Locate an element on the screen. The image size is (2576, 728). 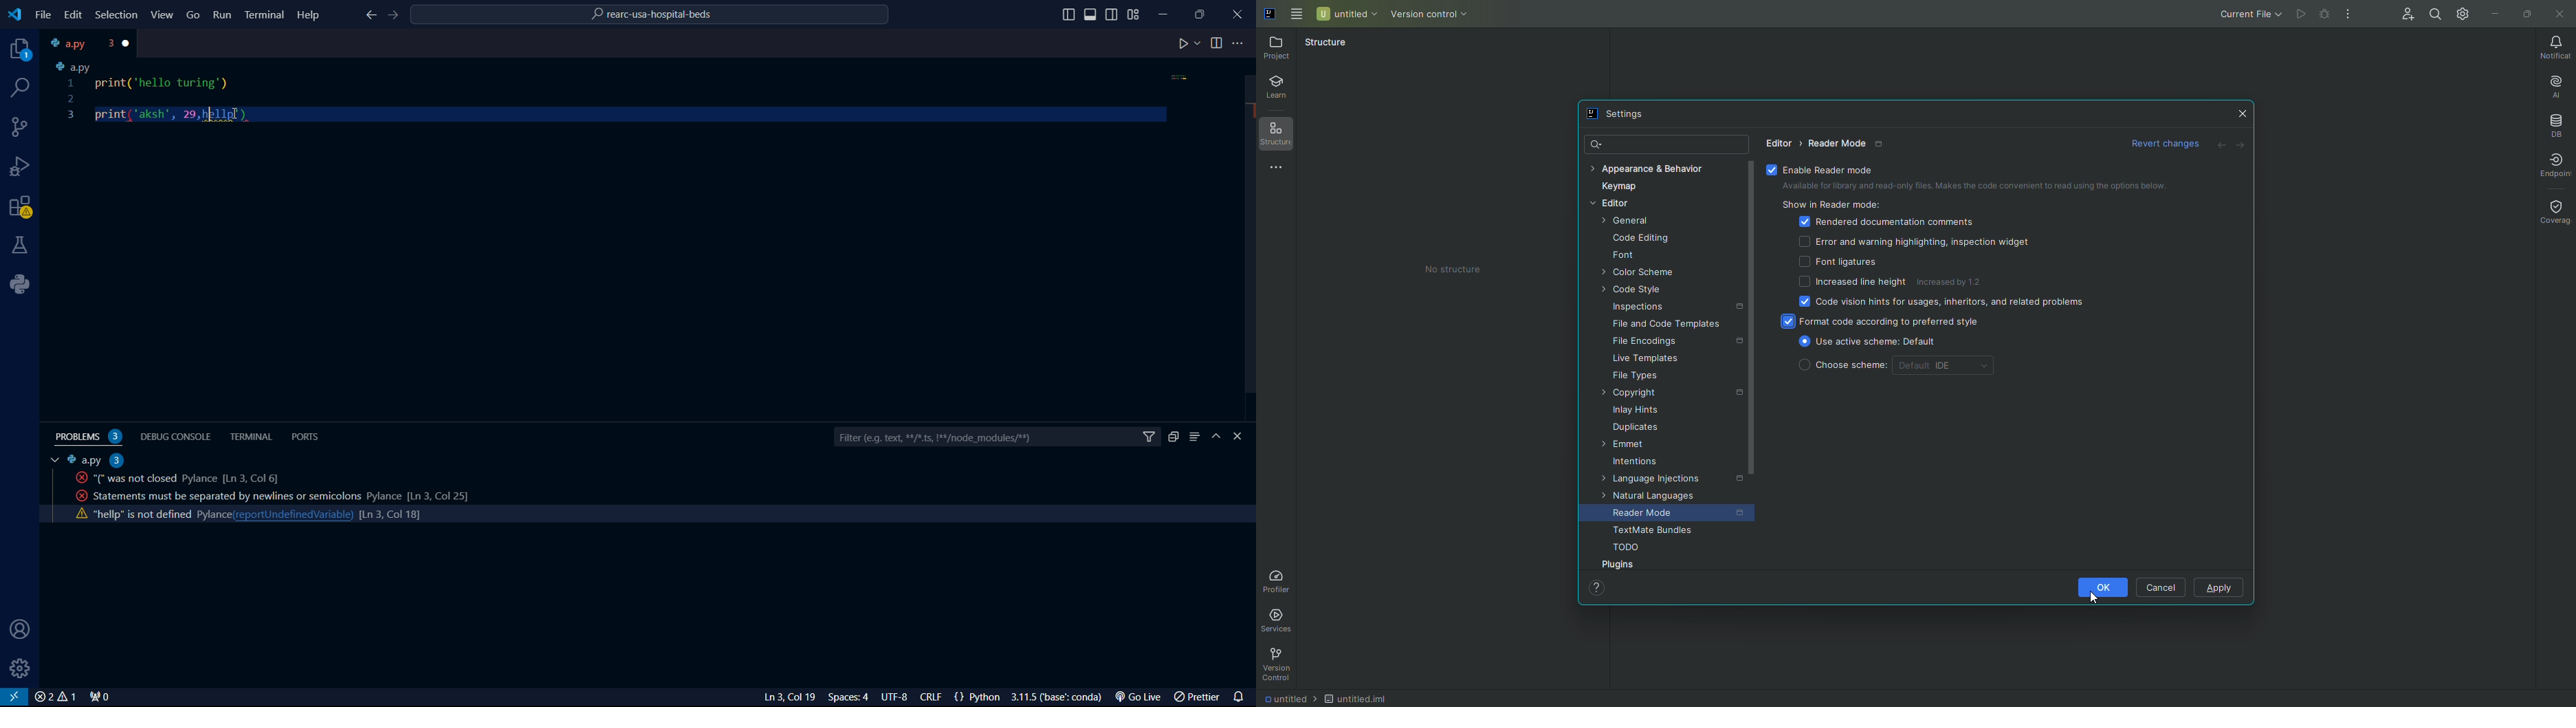
Show in reader mode is located at coordinates (1833, 206).